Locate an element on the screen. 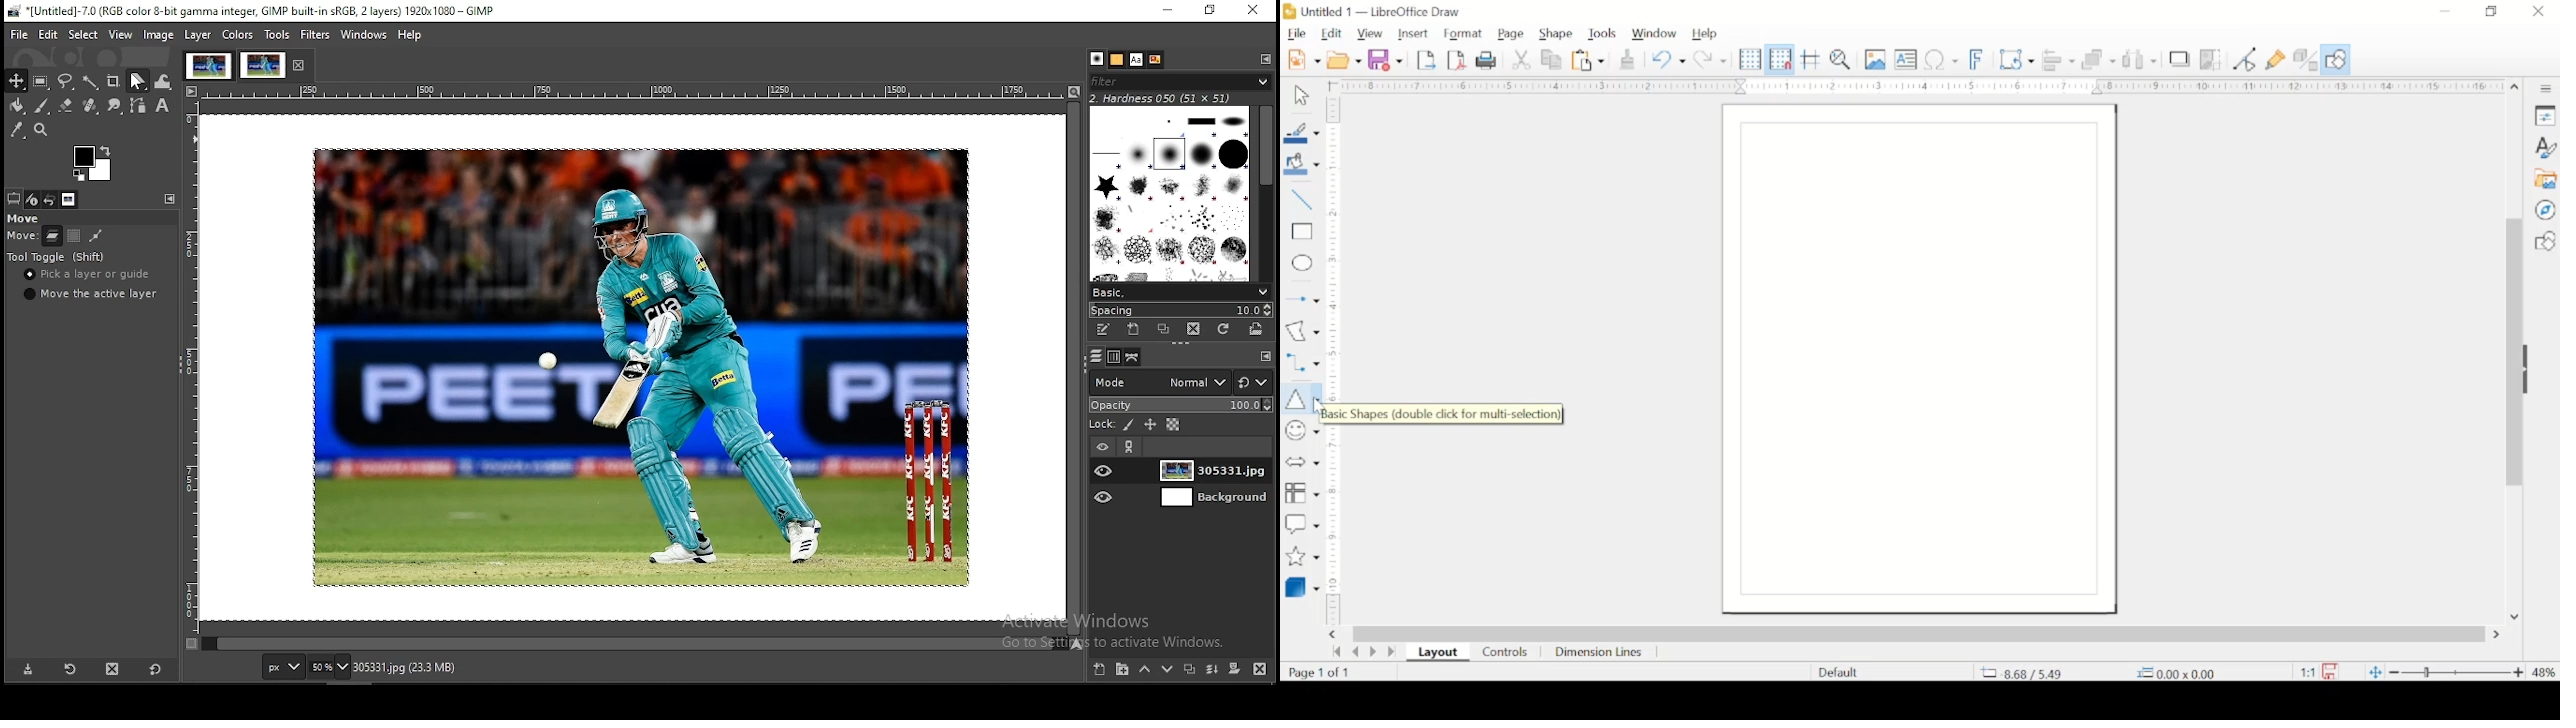 The width and height of the screenshot is (2576, 728). edit this brush is located at coordinates (1104, 330).